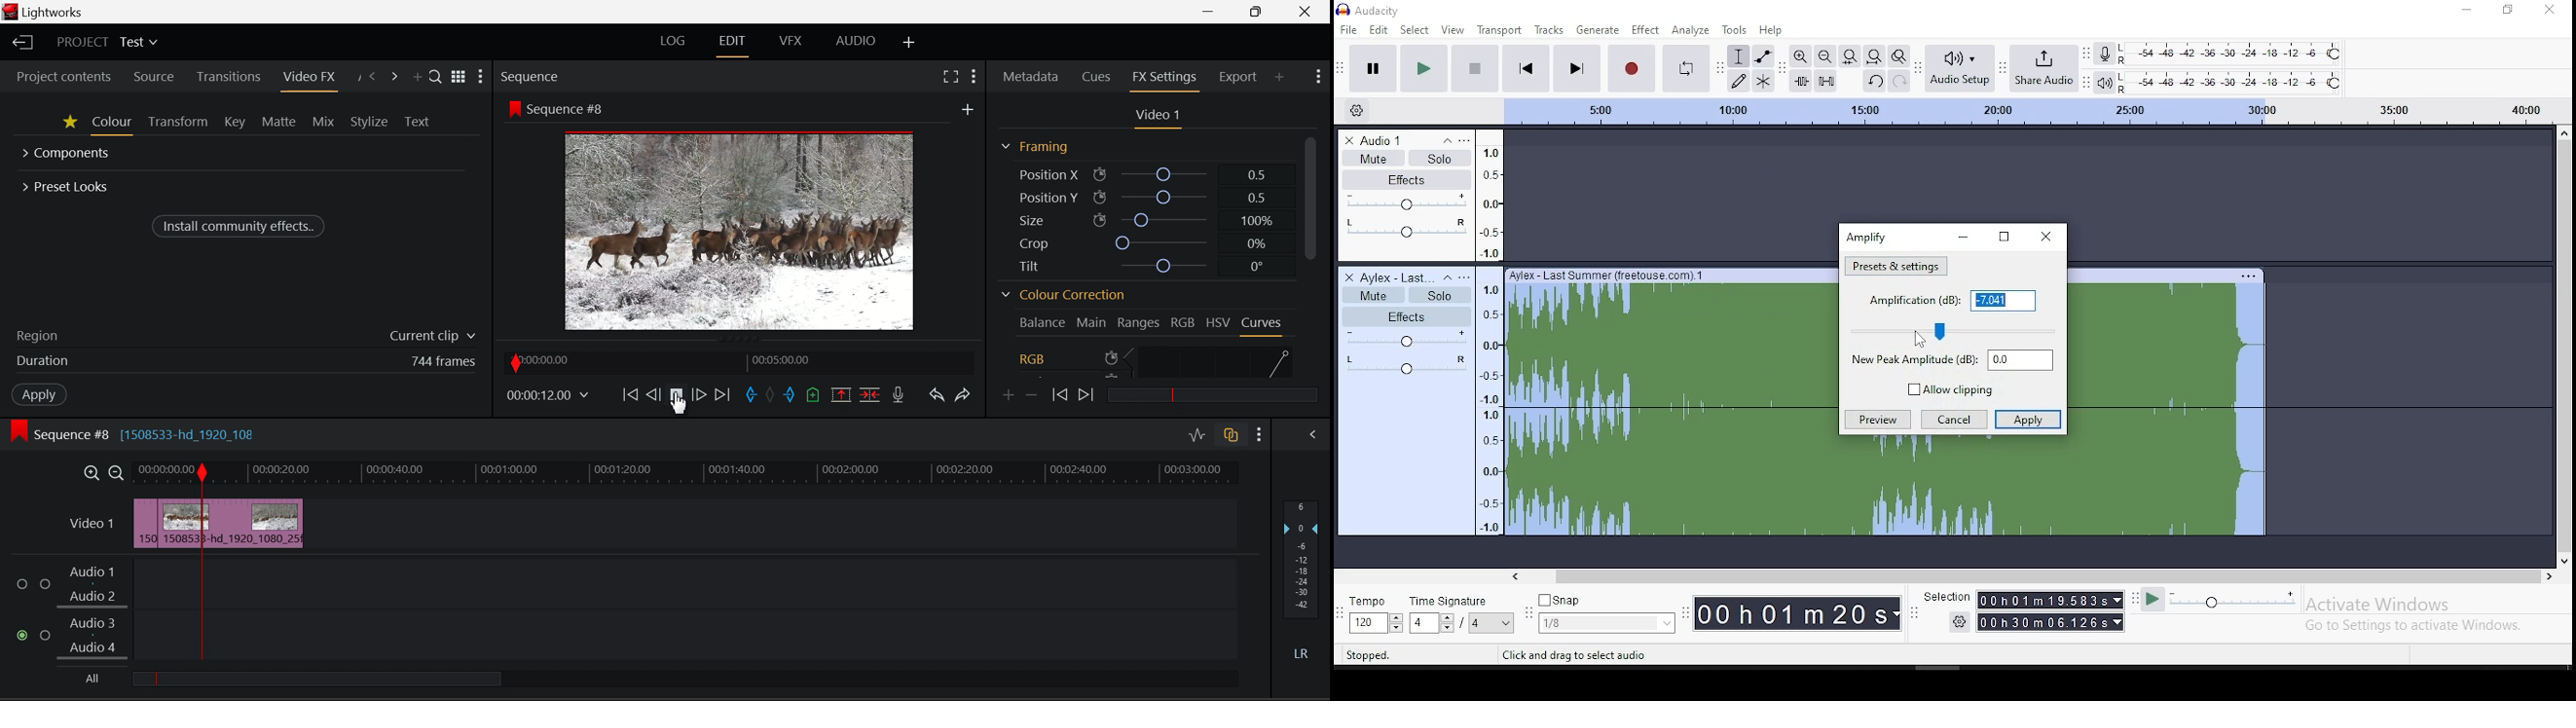 This screenshot has width=2576, height=728. What do you see at coordinates (2230, 81) in the screenshot?
I see `playback level` at bounding box center [2230, 81].